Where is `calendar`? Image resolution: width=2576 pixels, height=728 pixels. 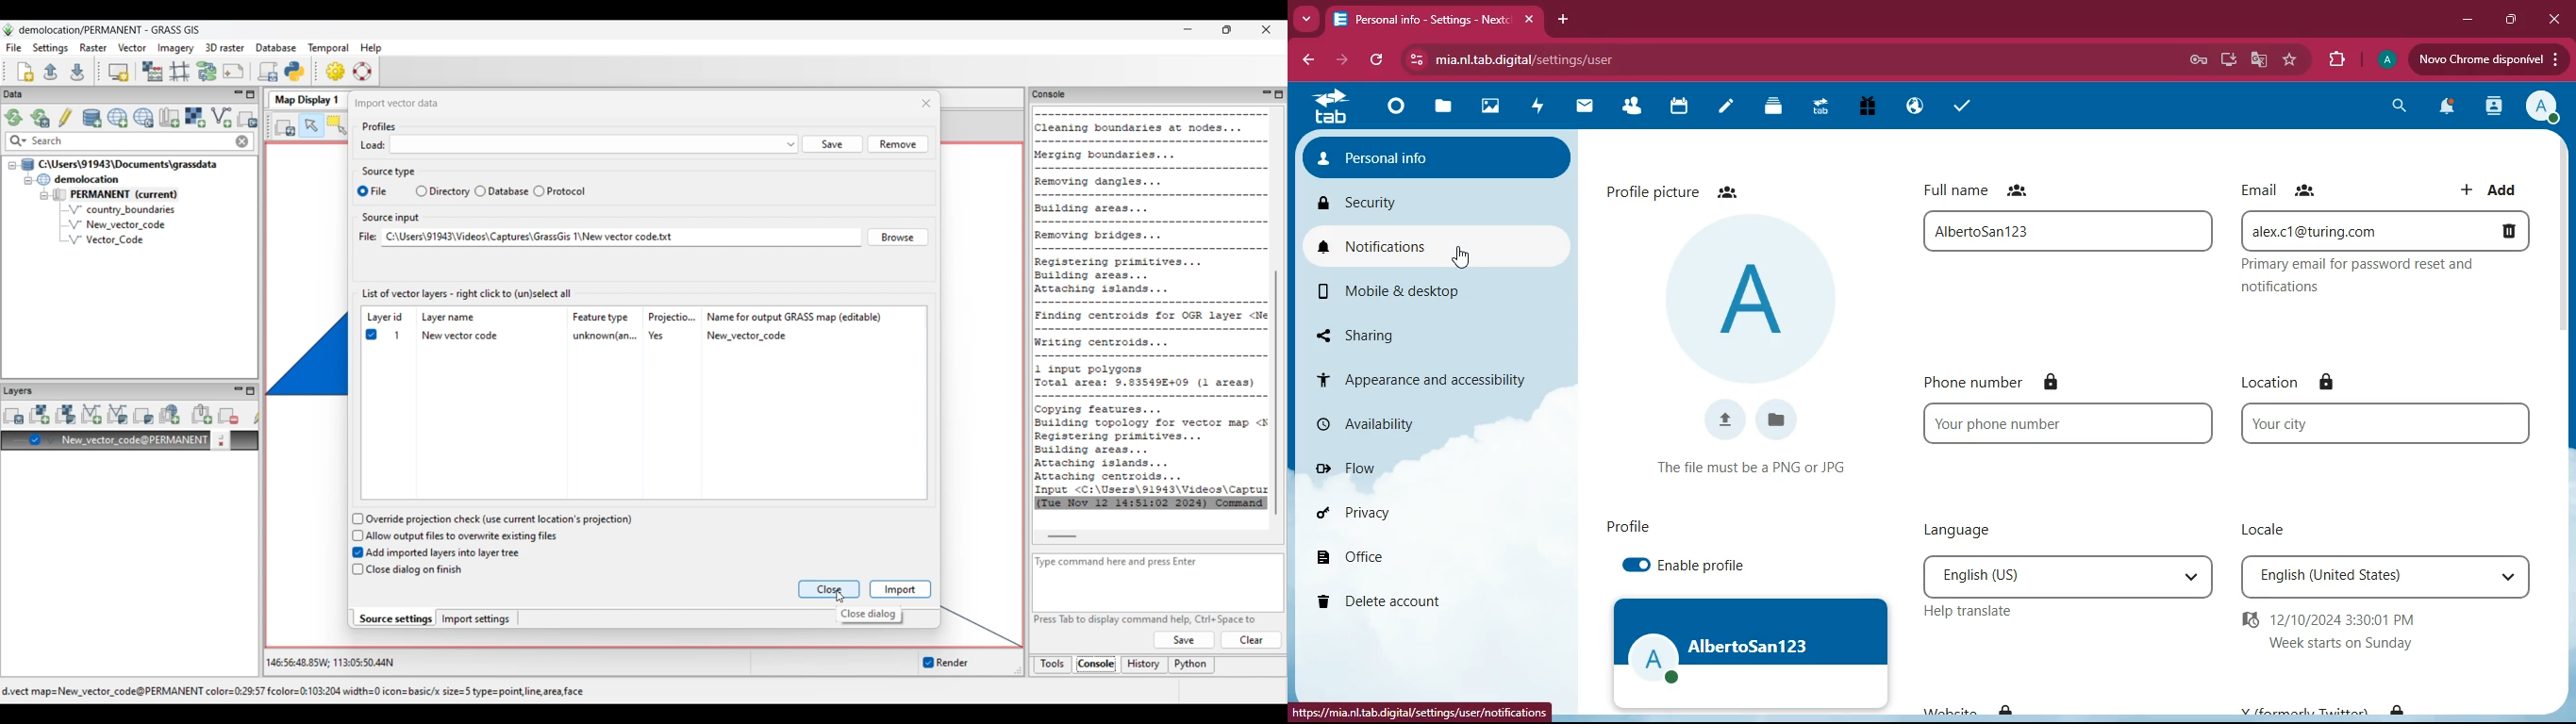
calendar is located at coordinates (1681, 108).